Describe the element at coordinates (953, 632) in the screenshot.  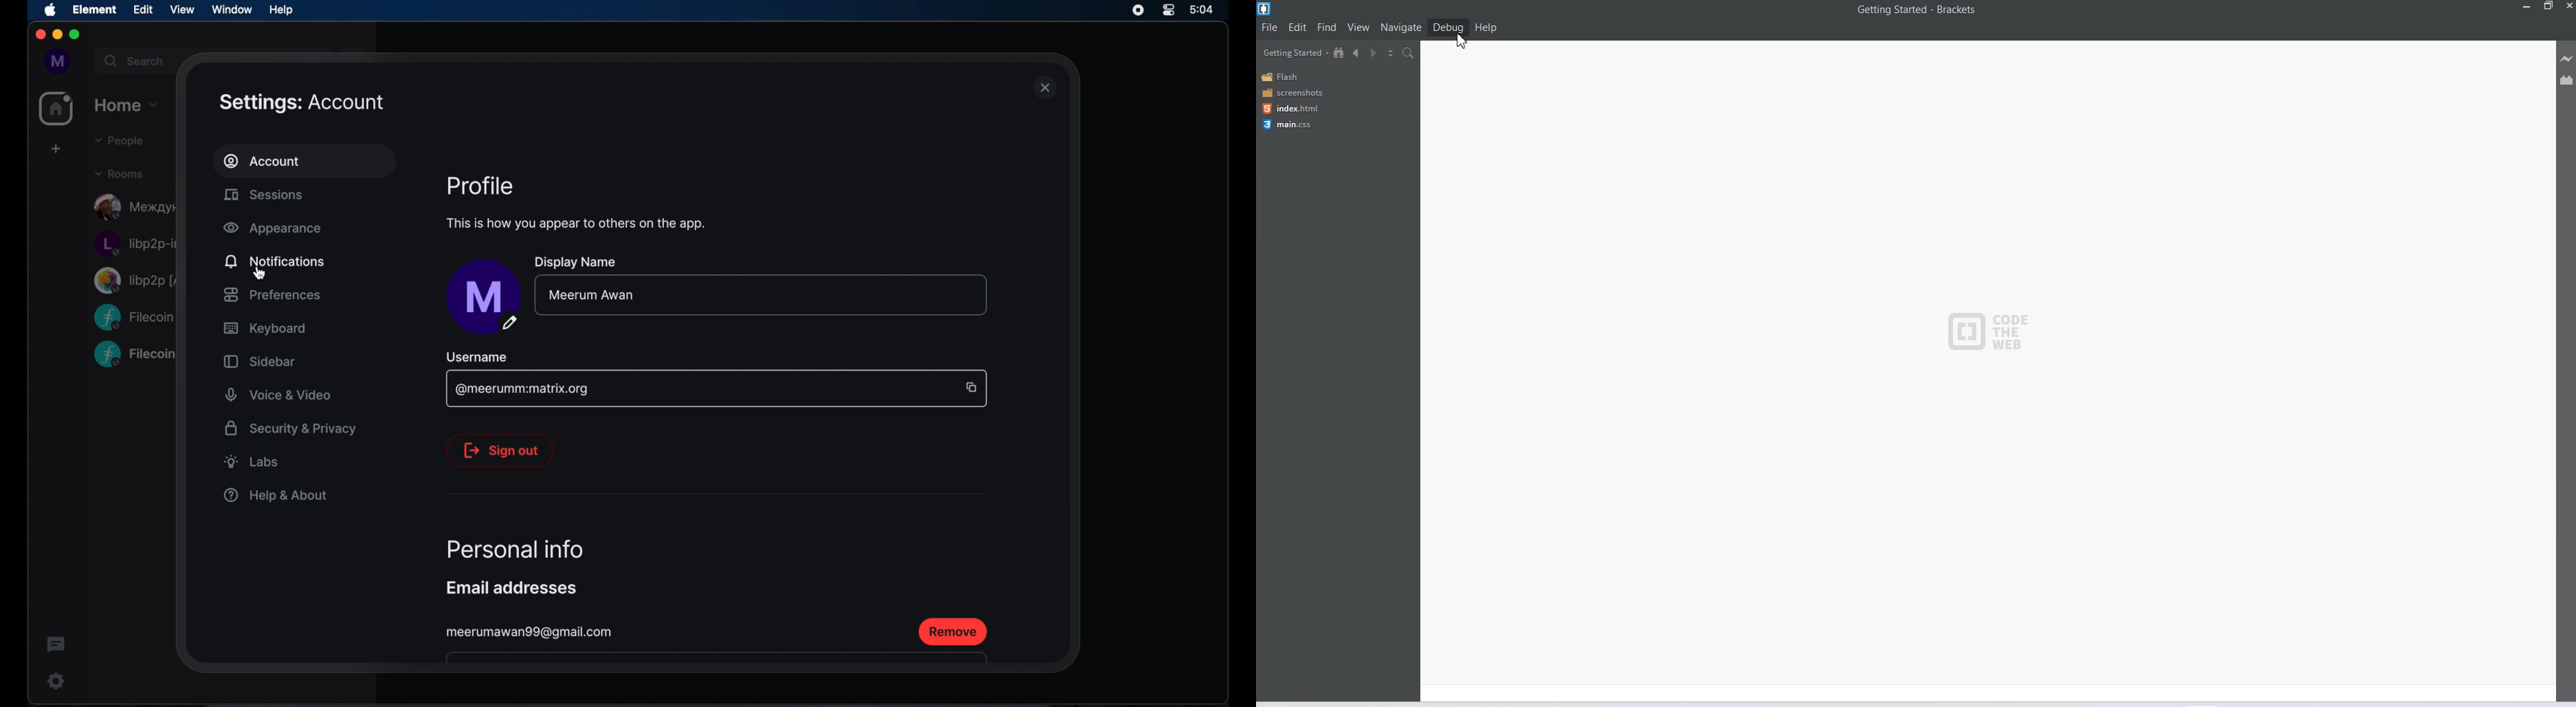
I see `remove` at that location.